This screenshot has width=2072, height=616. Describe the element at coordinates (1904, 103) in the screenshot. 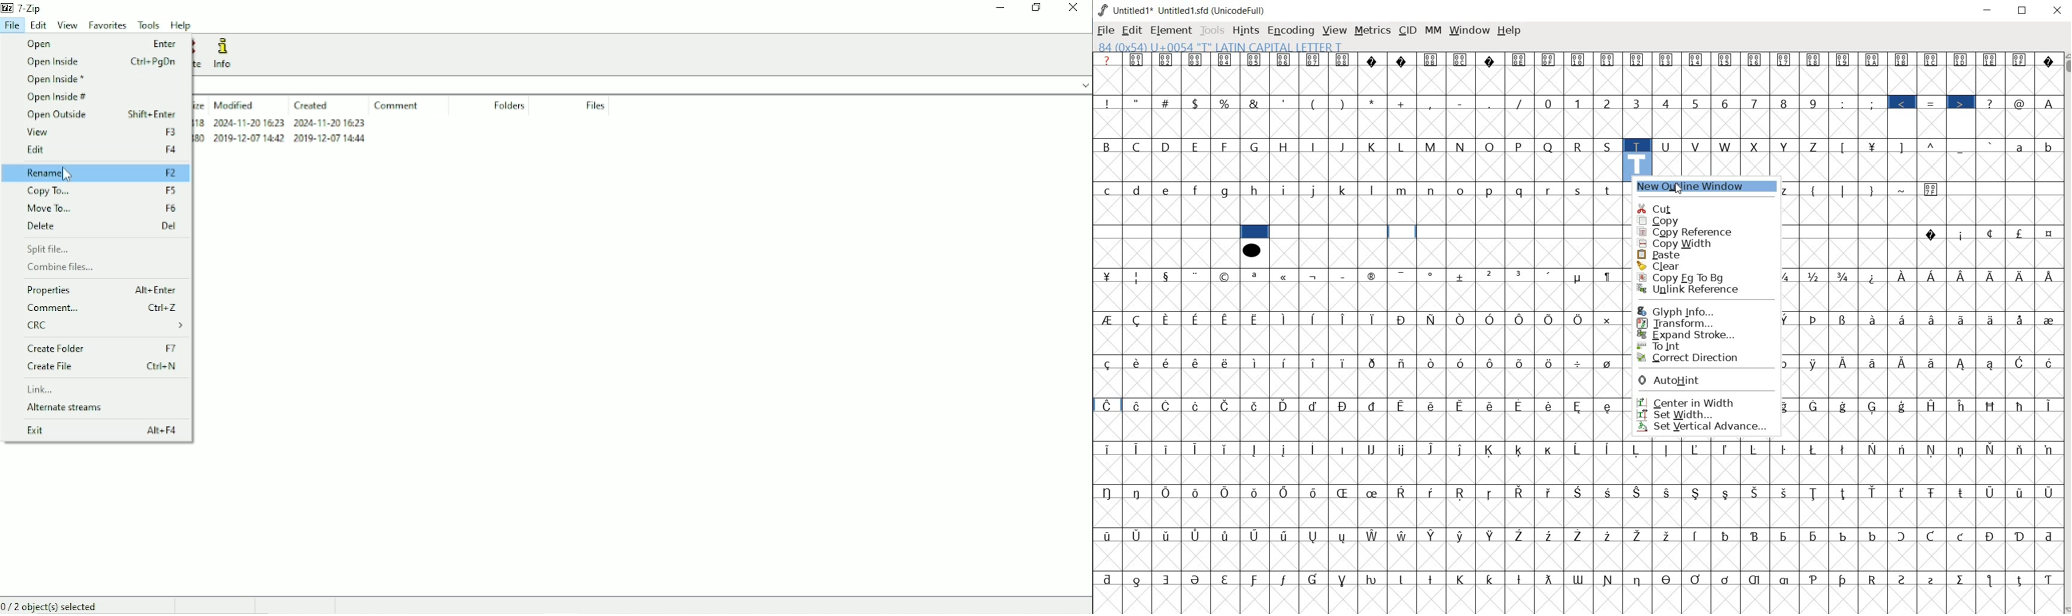

I see `<` at that location.